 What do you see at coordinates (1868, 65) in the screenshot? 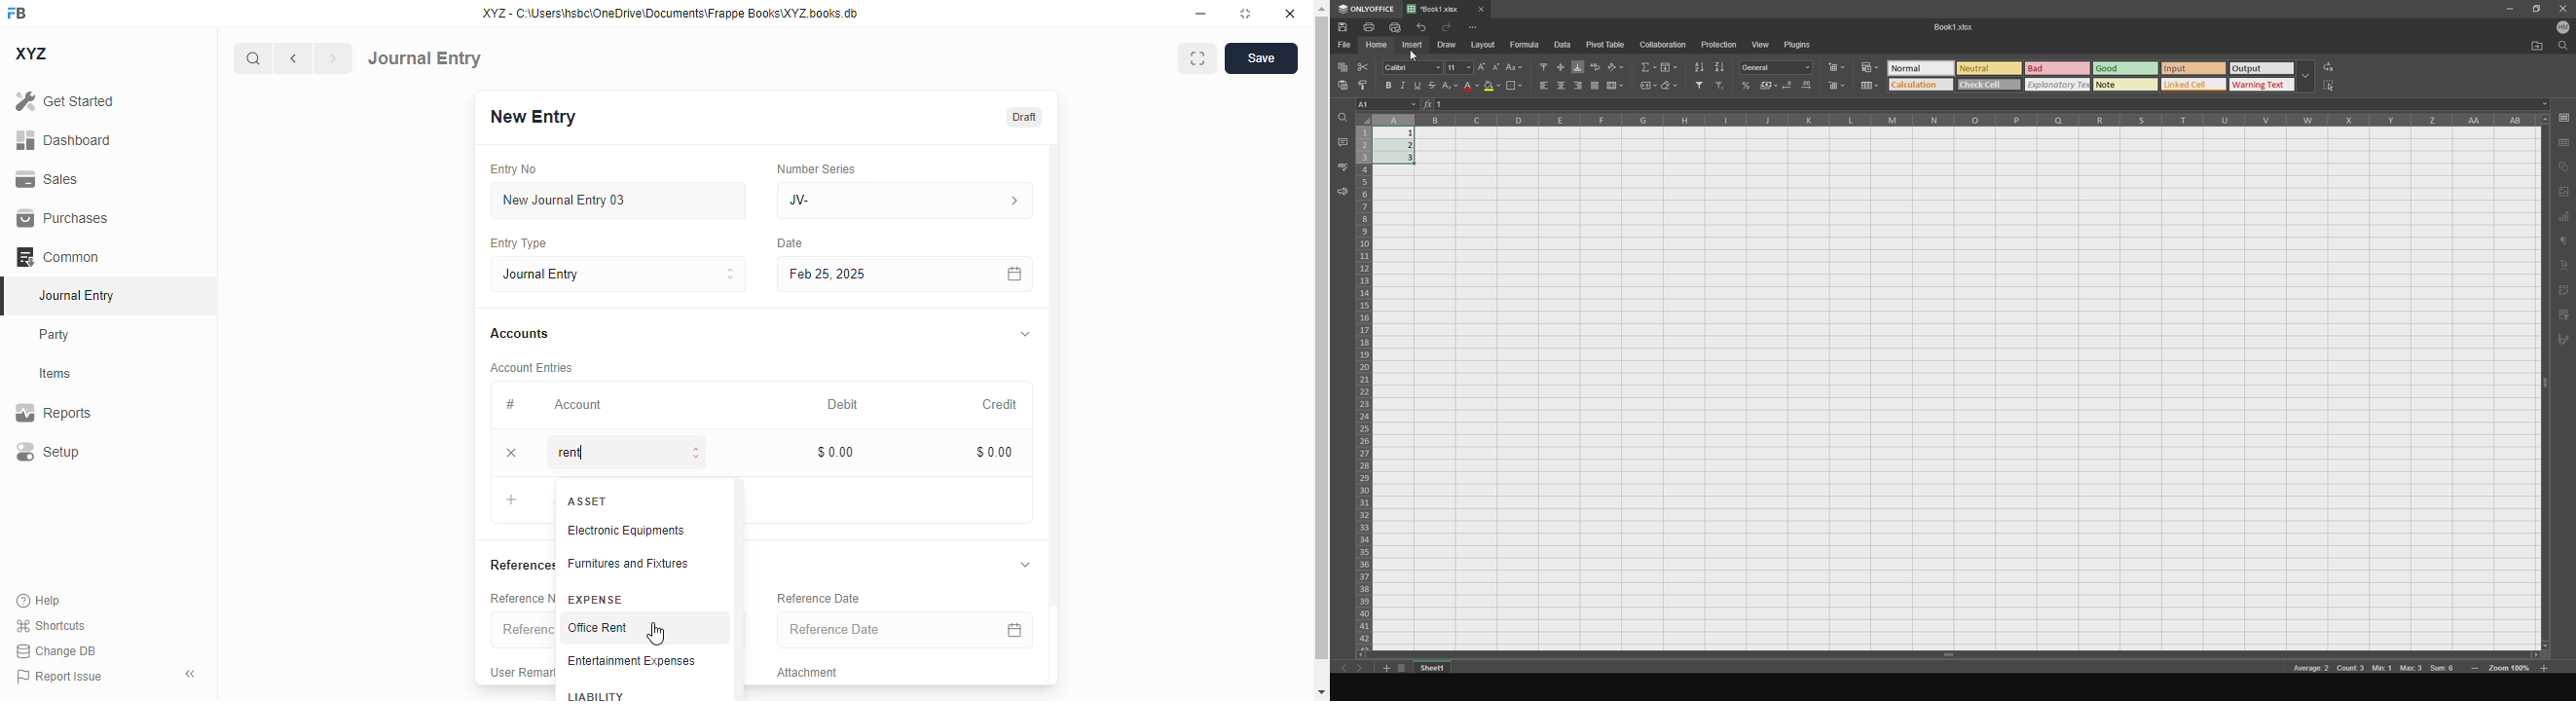
I see `` at bounding box center [1868, 65].